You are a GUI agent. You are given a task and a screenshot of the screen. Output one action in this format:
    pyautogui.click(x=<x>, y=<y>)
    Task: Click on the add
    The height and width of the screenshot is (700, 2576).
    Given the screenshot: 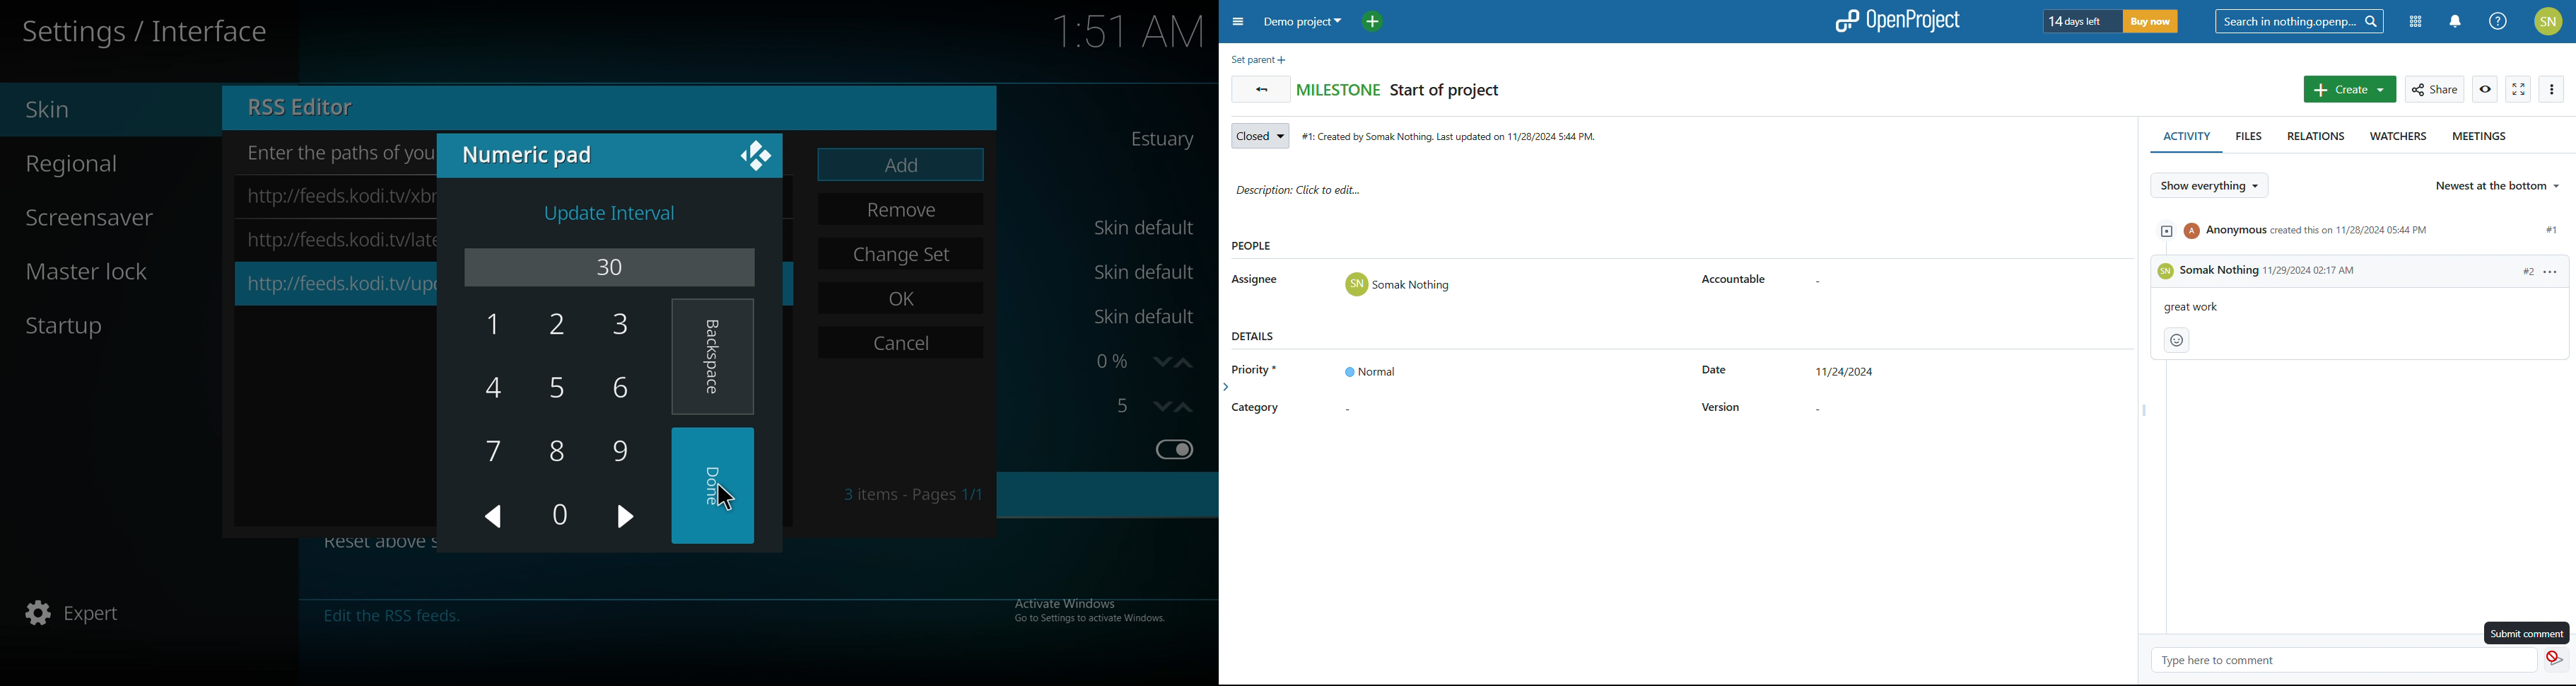 What is the action you would take?
    pyautogui.click(x=901, y=166)
    